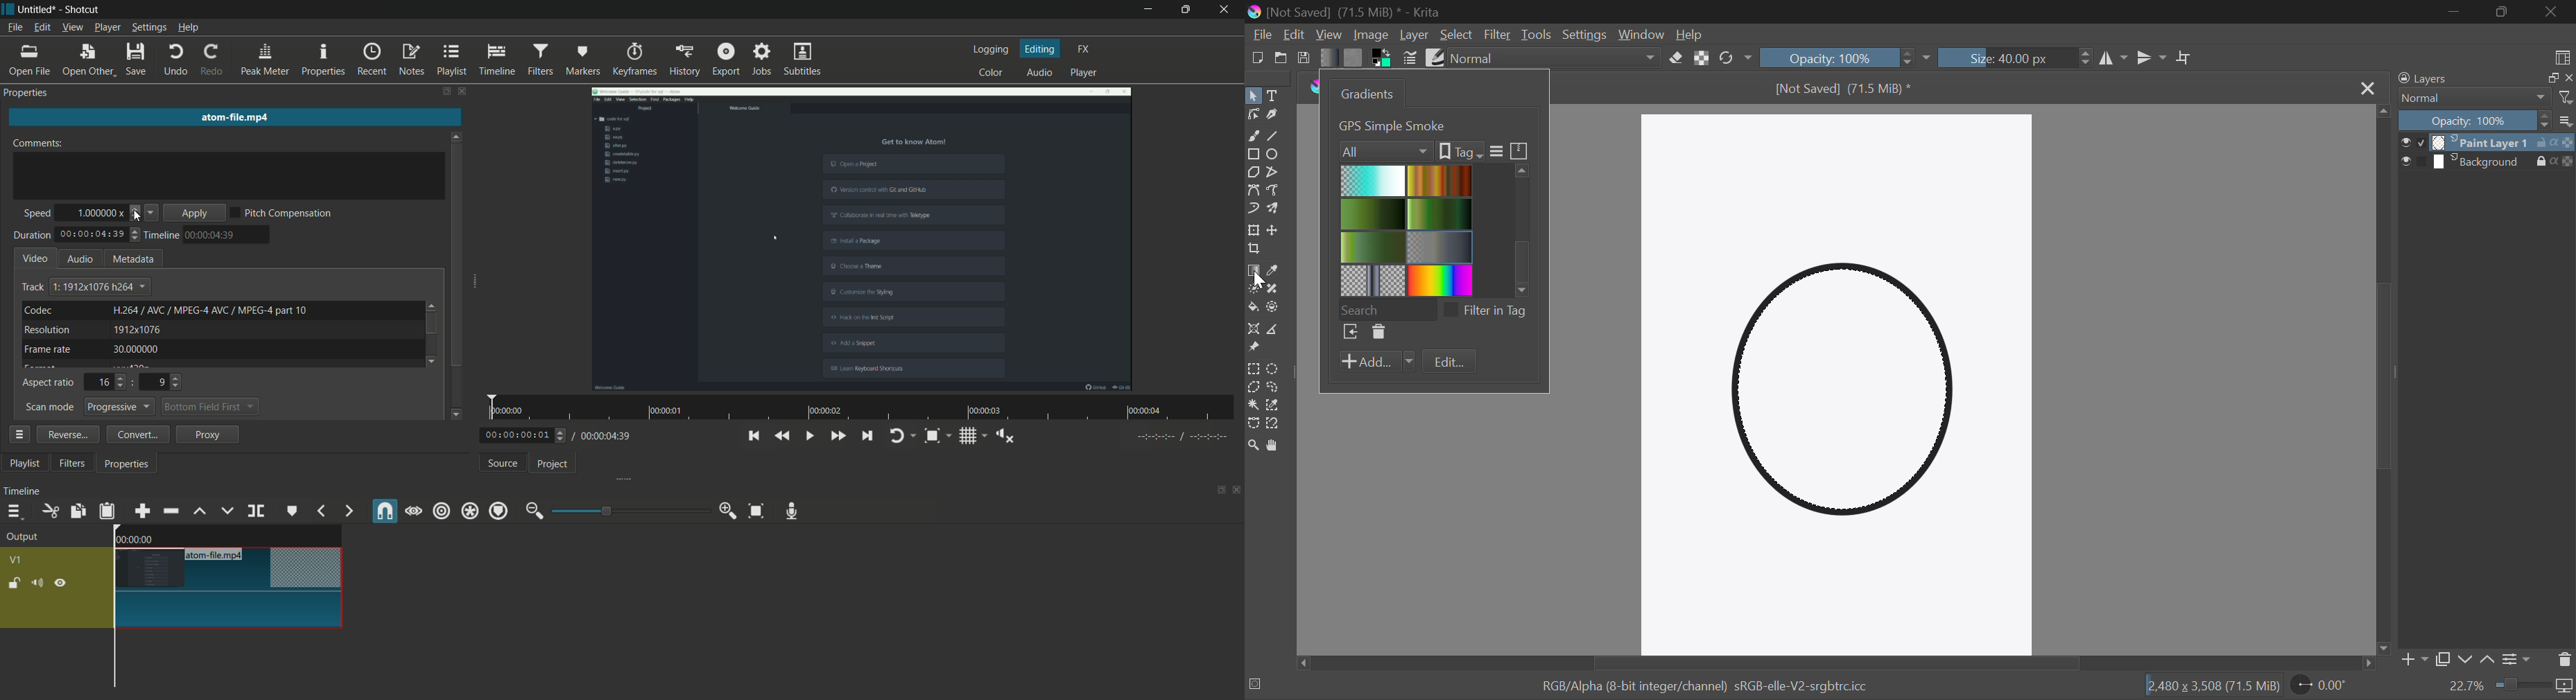 The width and height of the screenshot is (2576, 700). Describe the element at coordinates (350, 511) in the screenshot. I see `next marker` at that location.